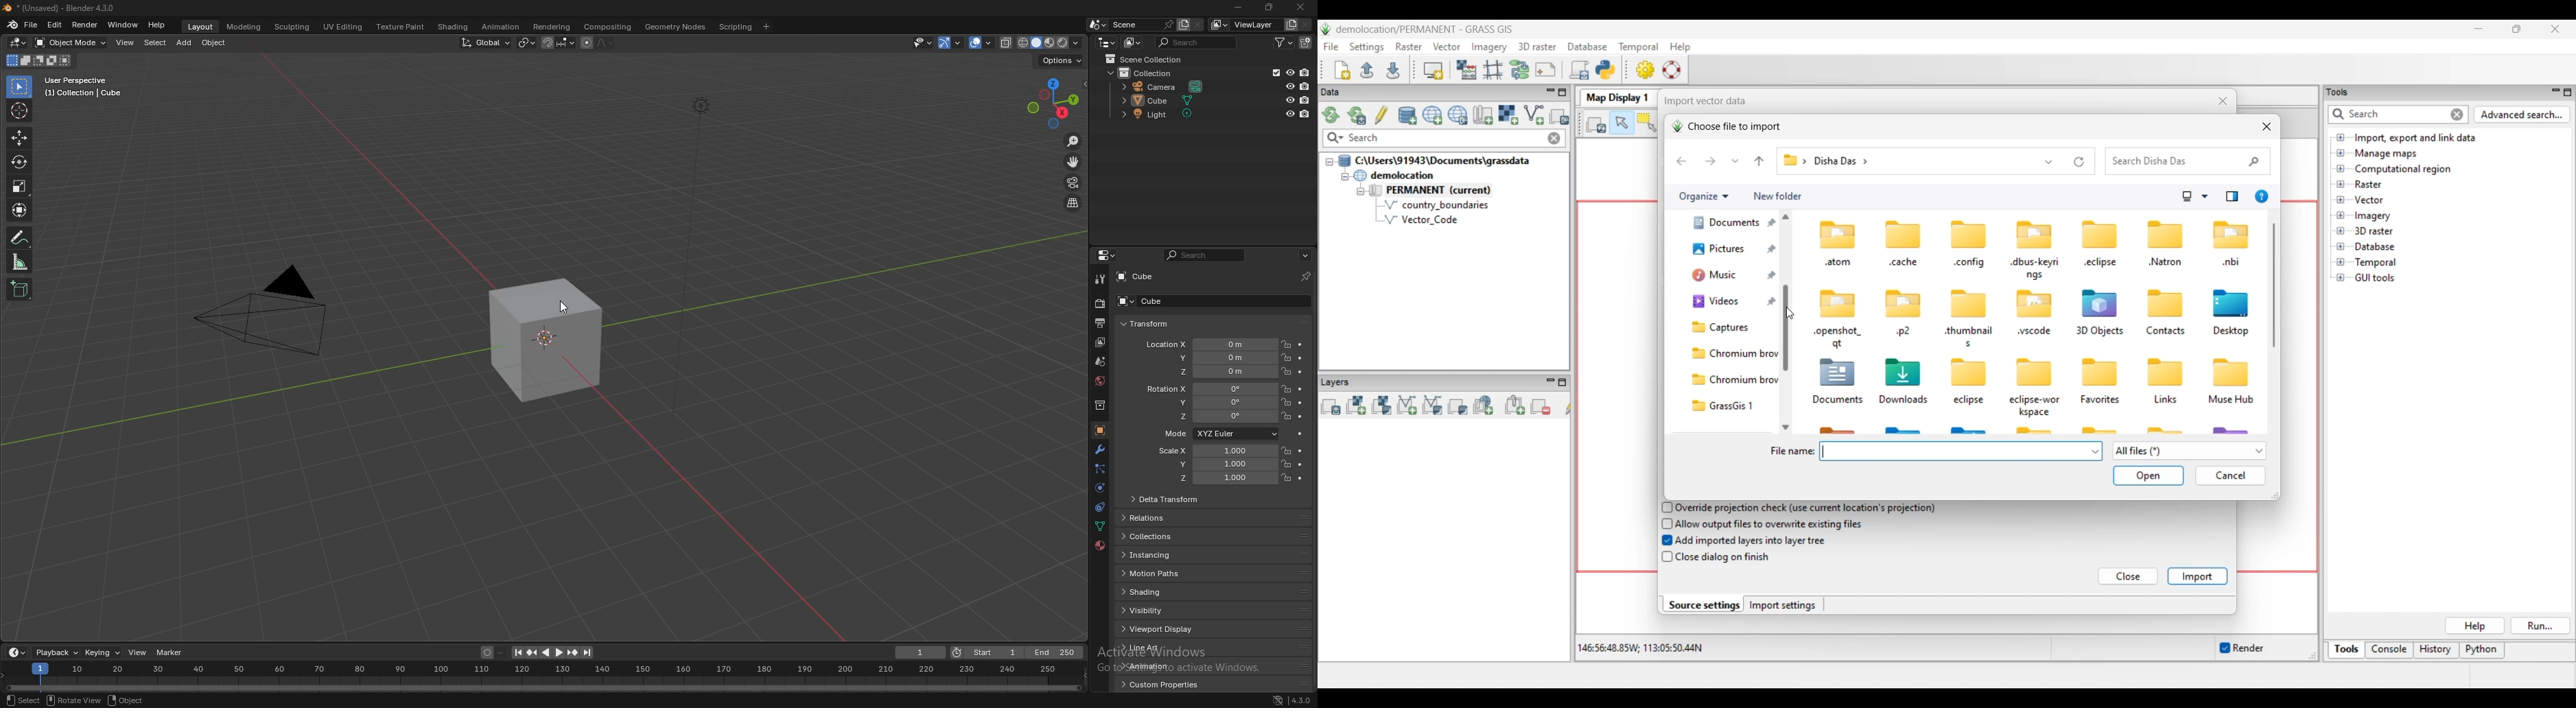 This screenshot has height=728, width=2576. What do you see at coordinates (1160, 665) in the screenshot?
I see `animation` at bounding box center [1160, 665].